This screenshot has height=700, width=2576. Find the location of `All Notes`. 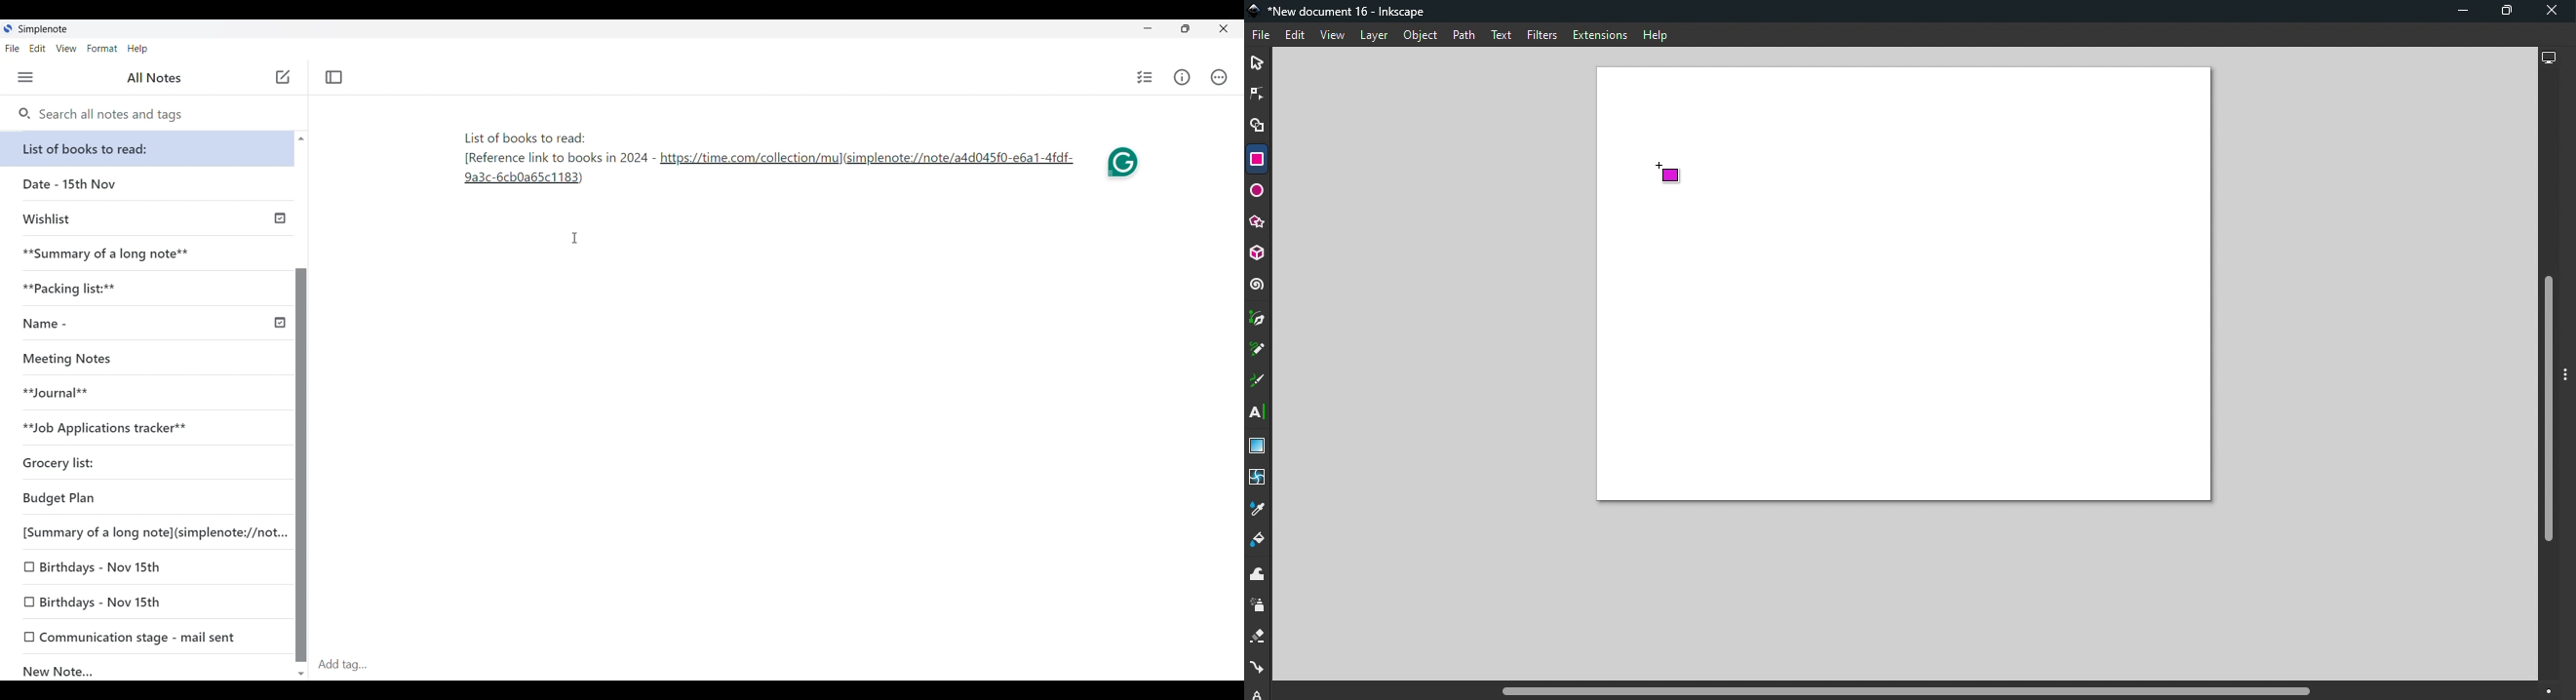

All Notes is located at coordinates (152, 78).